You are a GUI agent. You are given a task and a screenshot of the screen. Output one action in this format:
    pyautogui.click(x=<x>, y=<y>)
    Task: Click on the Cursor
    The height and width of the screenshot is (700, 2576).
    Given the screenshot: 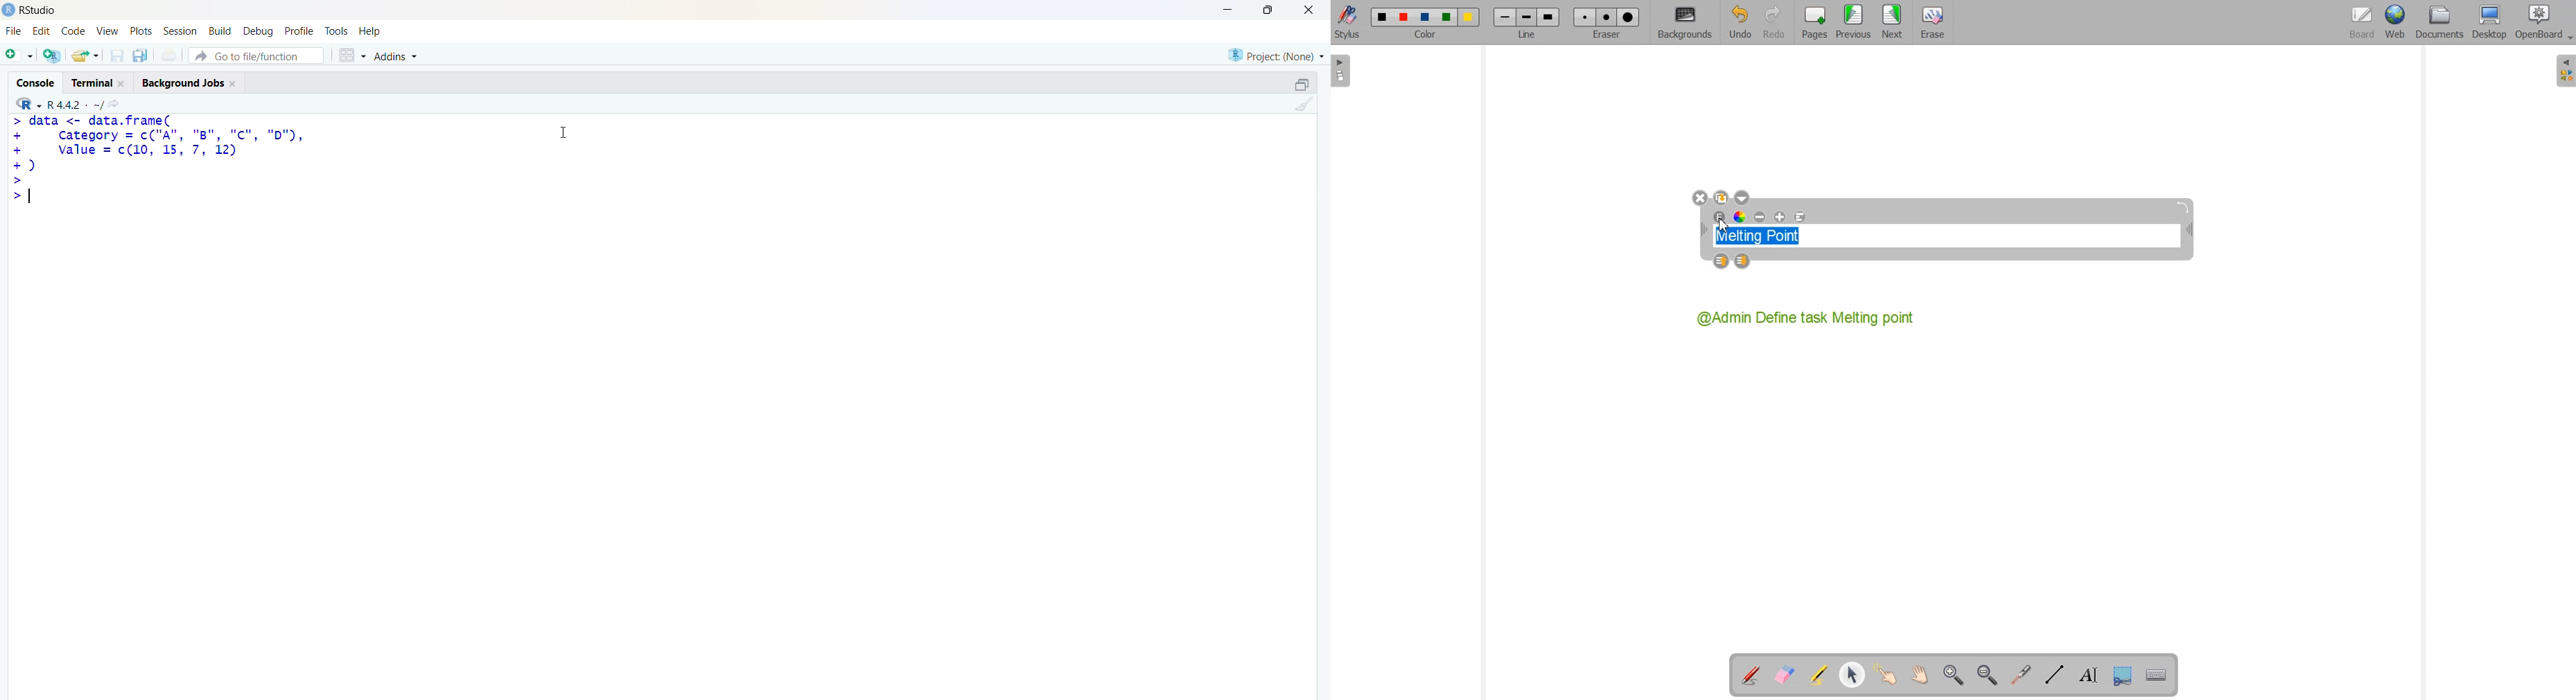 What is the action you would take?
    pyautogui.click(x=564, y=130)
    